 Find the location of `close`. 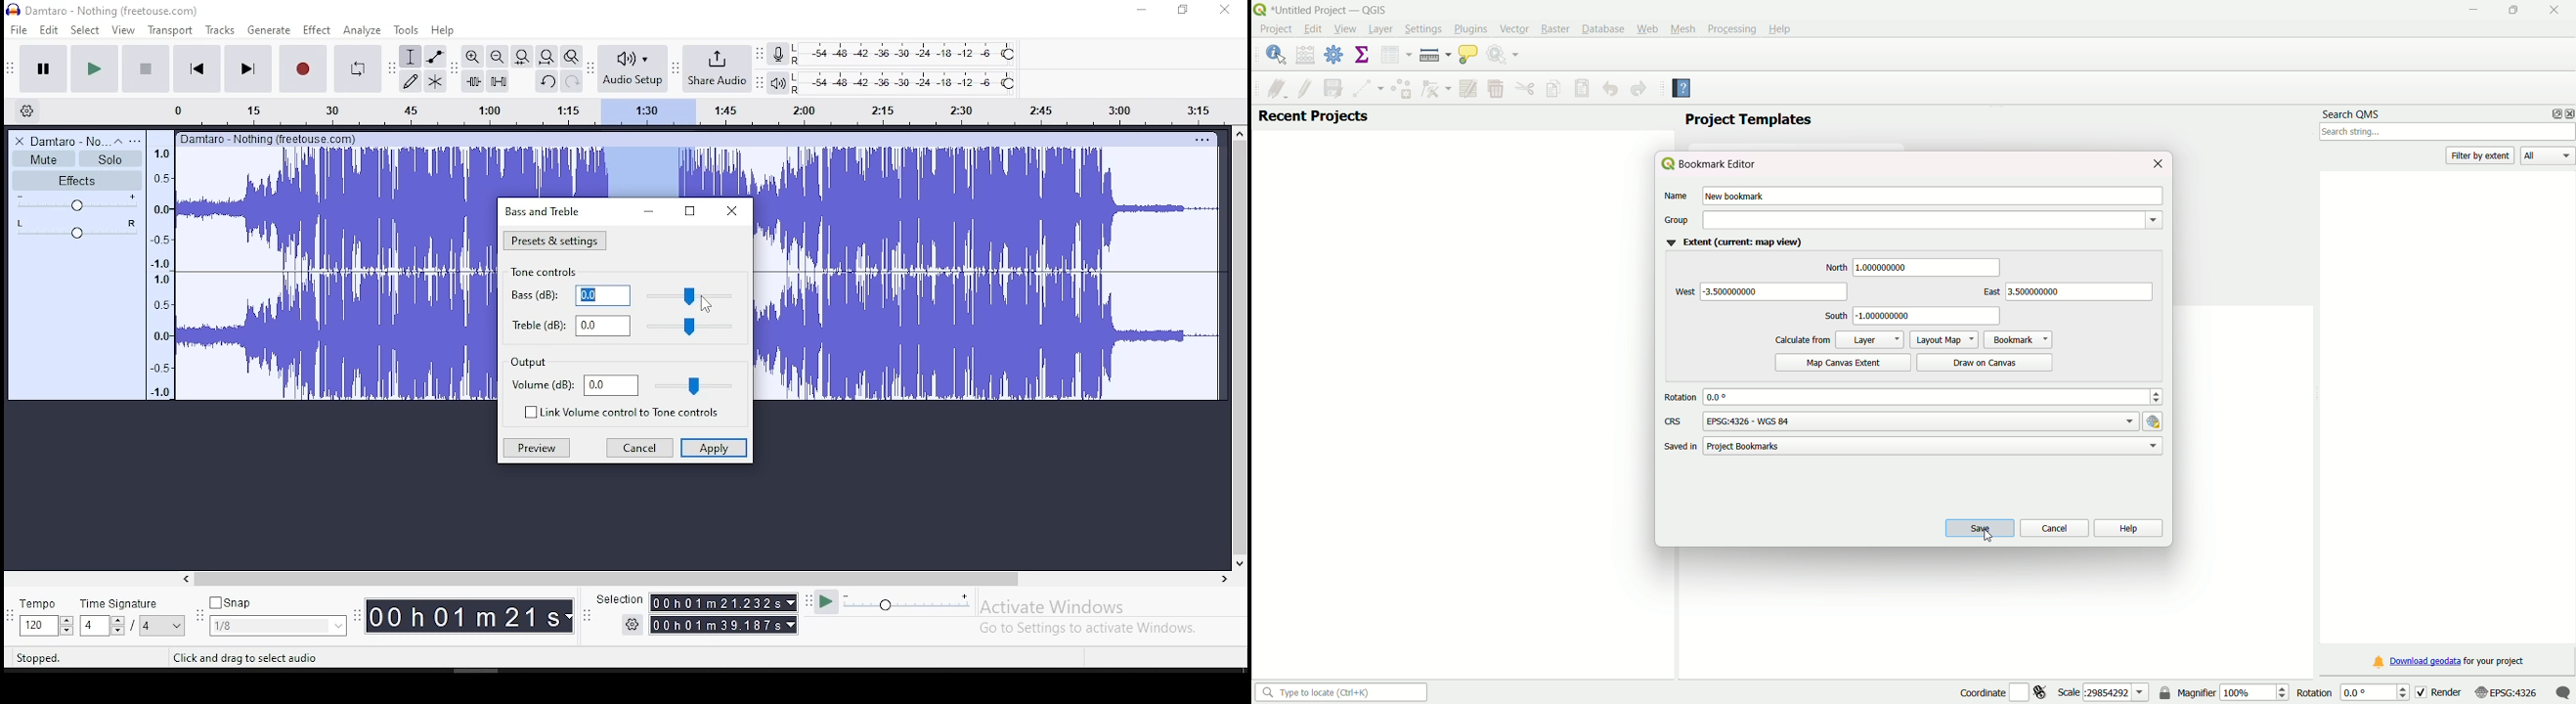

close is located at coordinates (1224, 11).